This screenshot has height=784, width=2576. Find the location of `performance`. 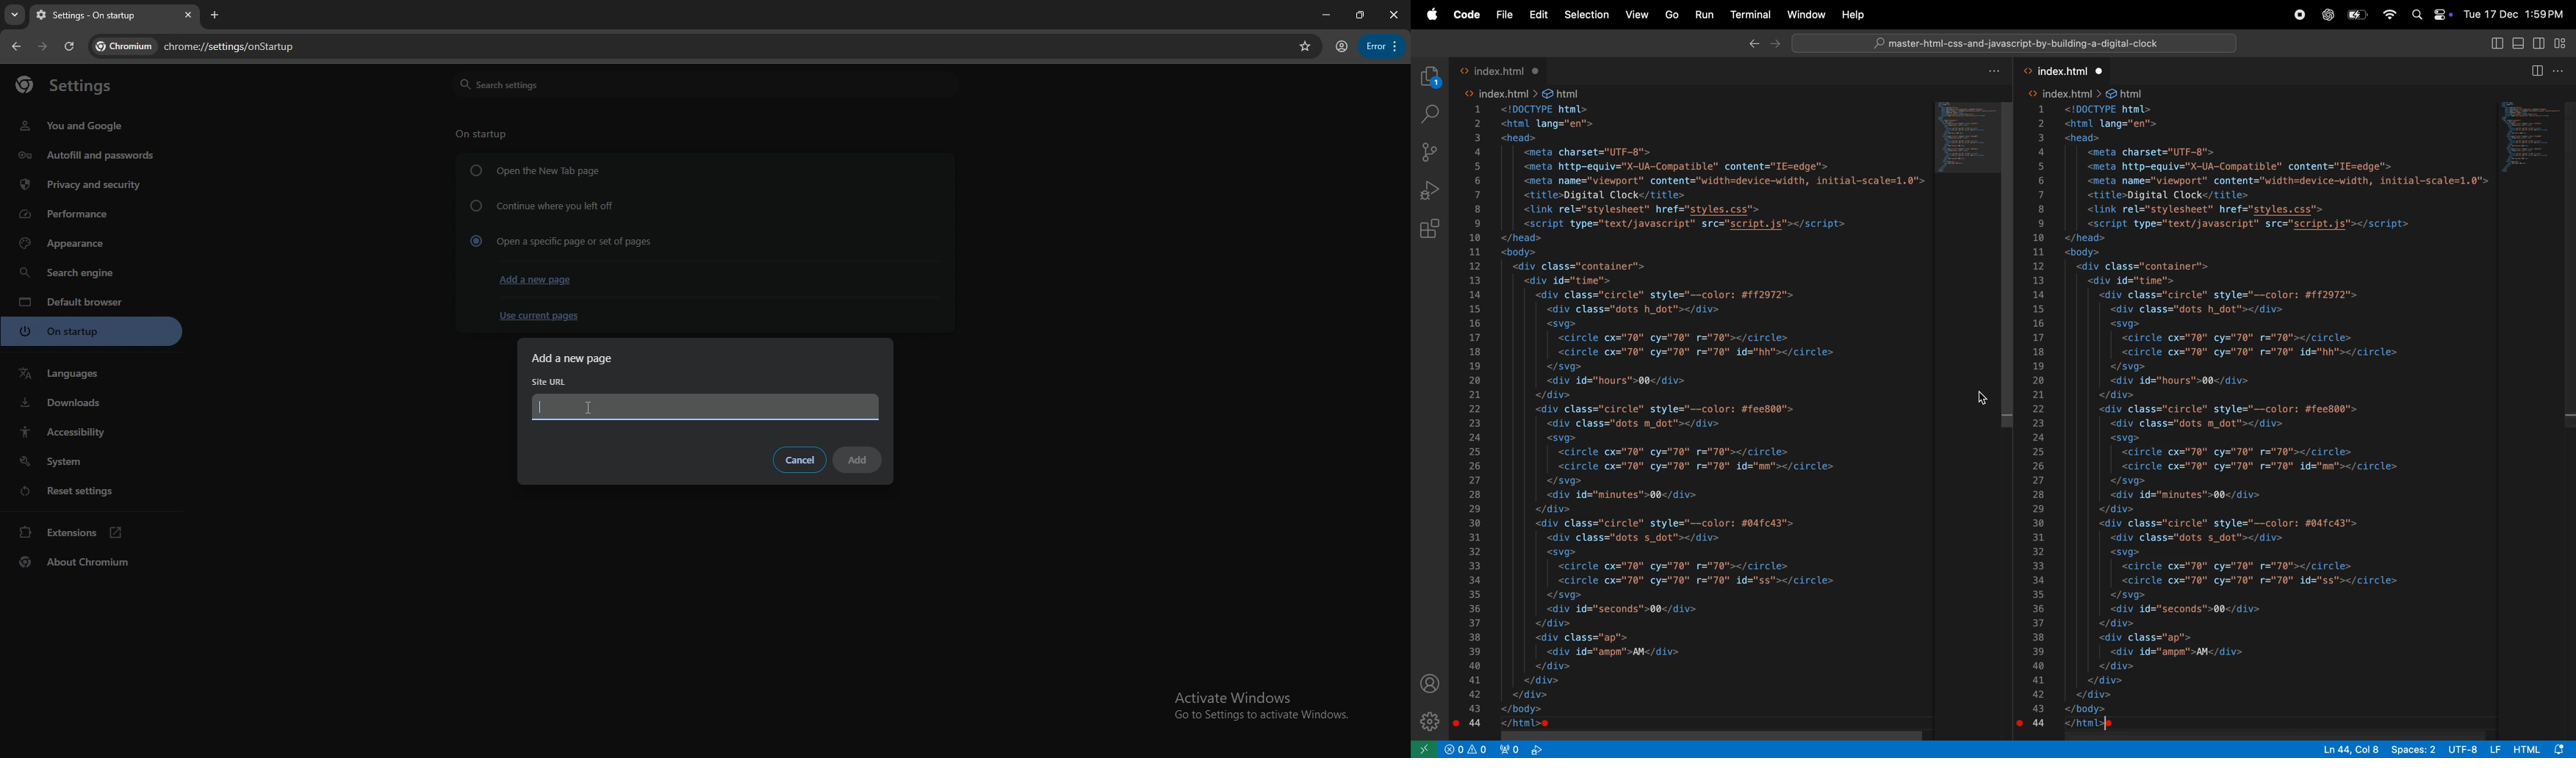

performance is located at coordinates (86, 213).